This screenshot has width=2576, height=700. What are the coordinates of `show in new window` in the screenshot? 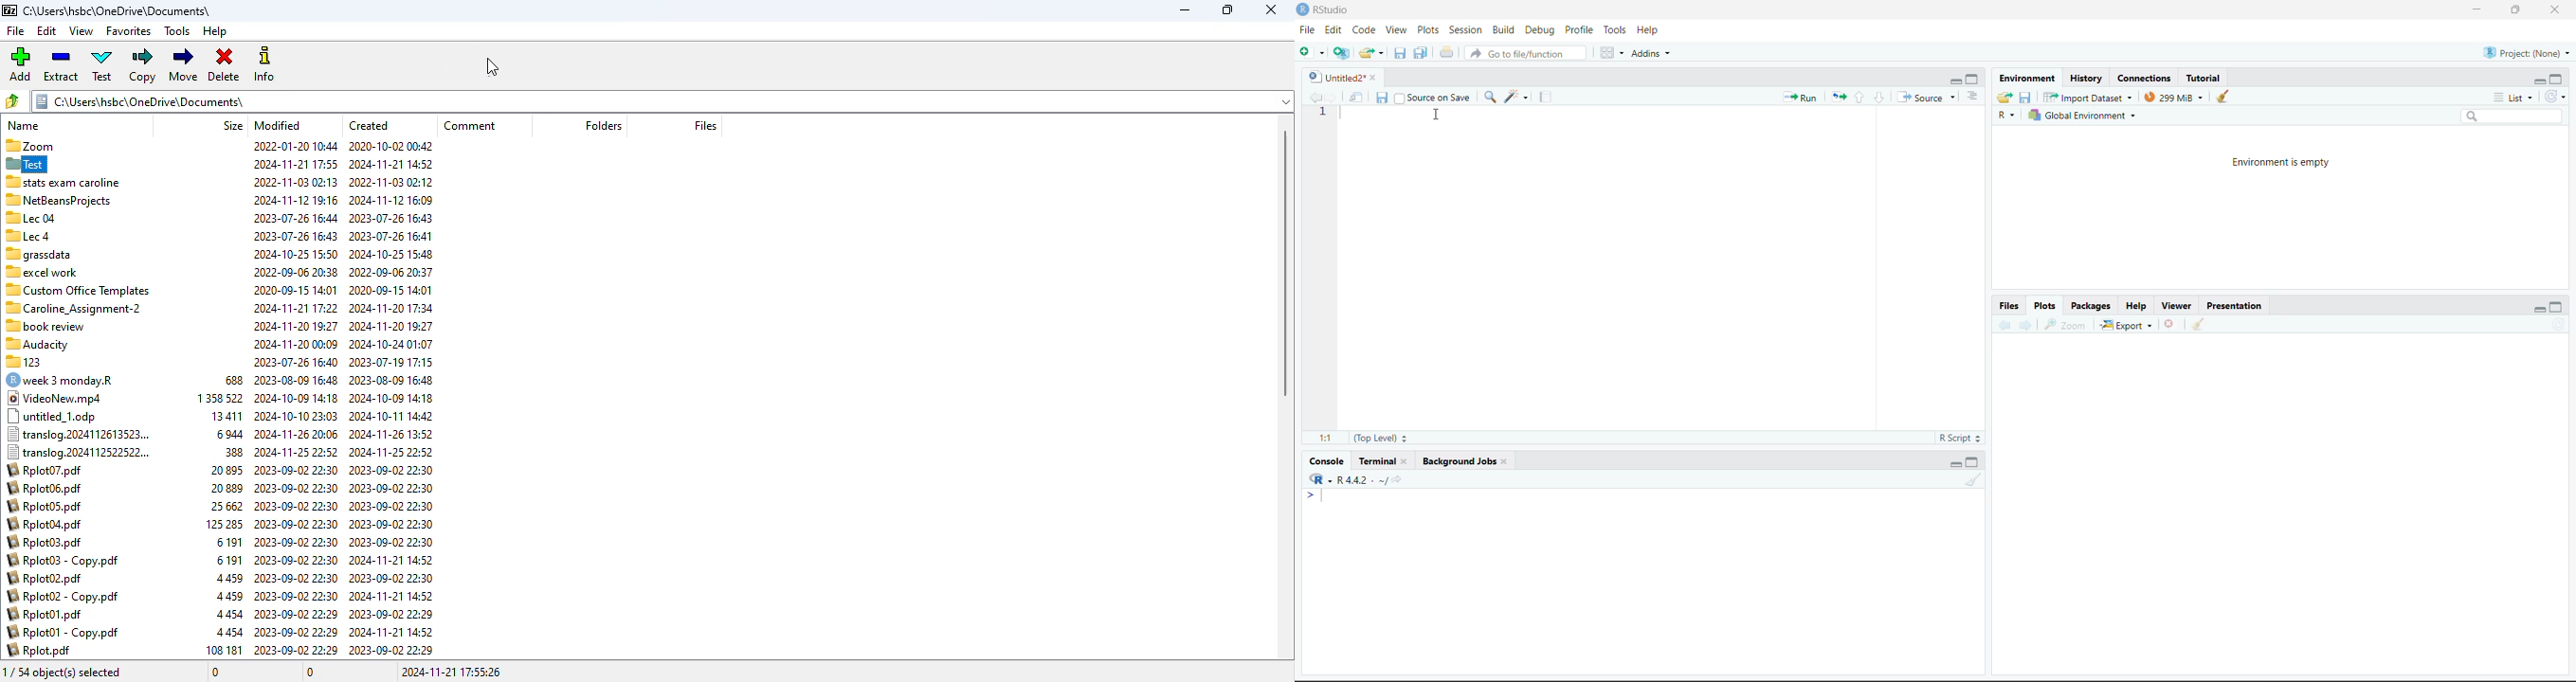 It's located at (1359, 97).